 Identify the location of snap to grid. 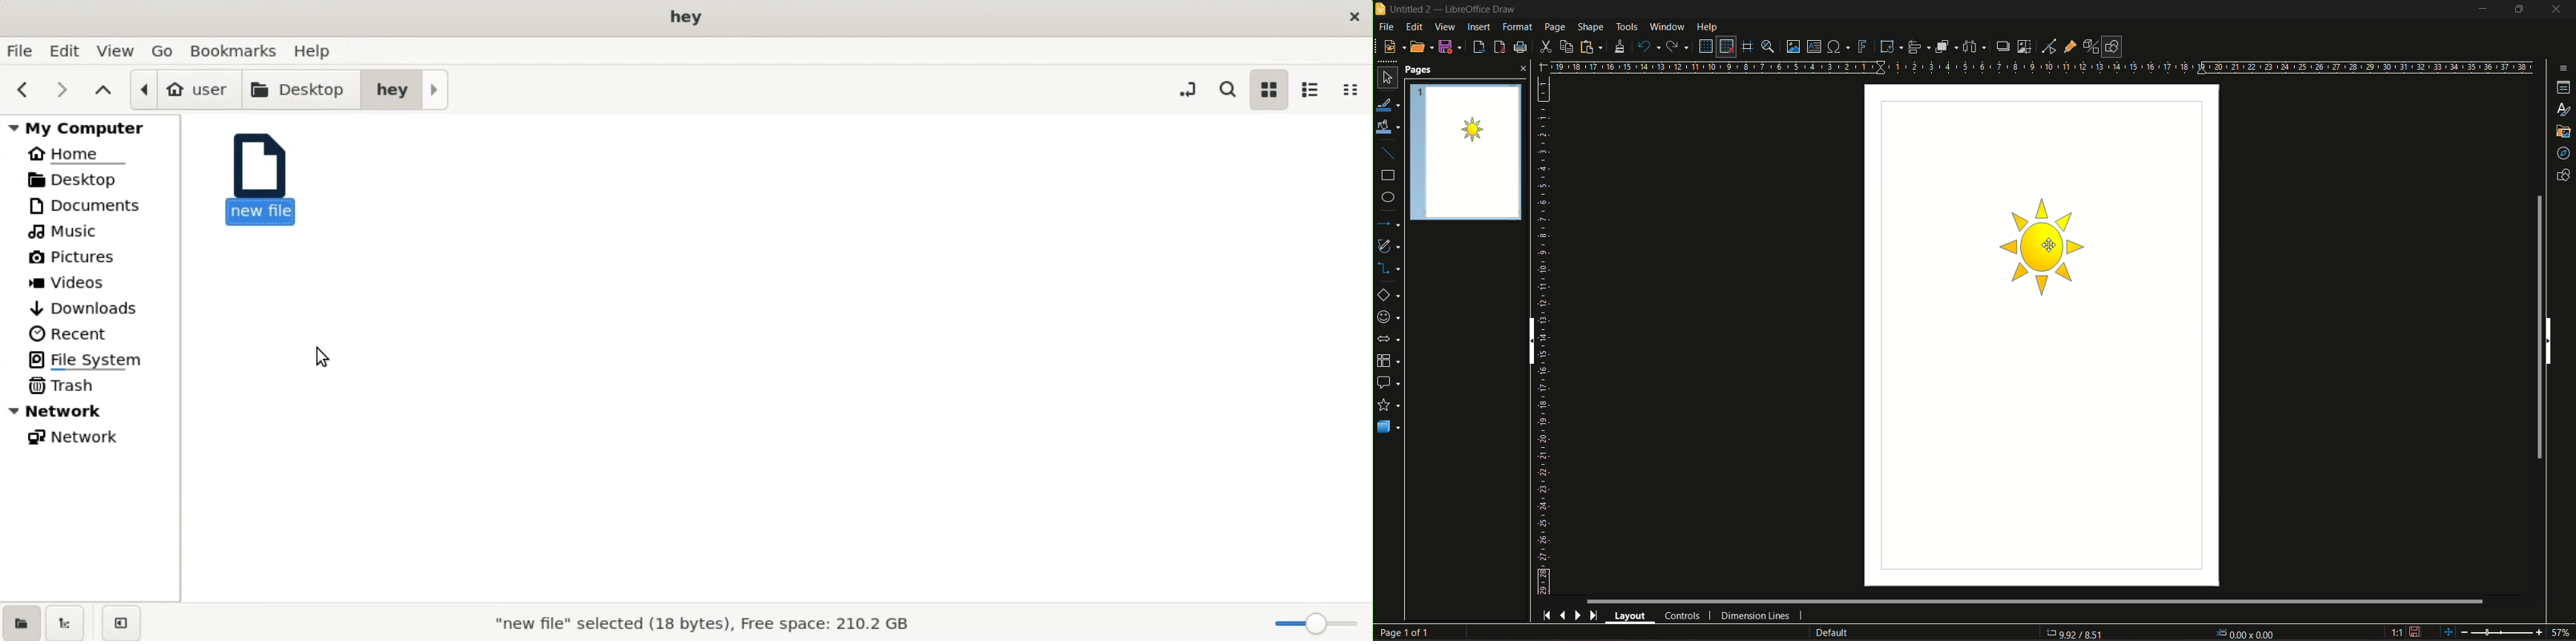
(1726, 45).